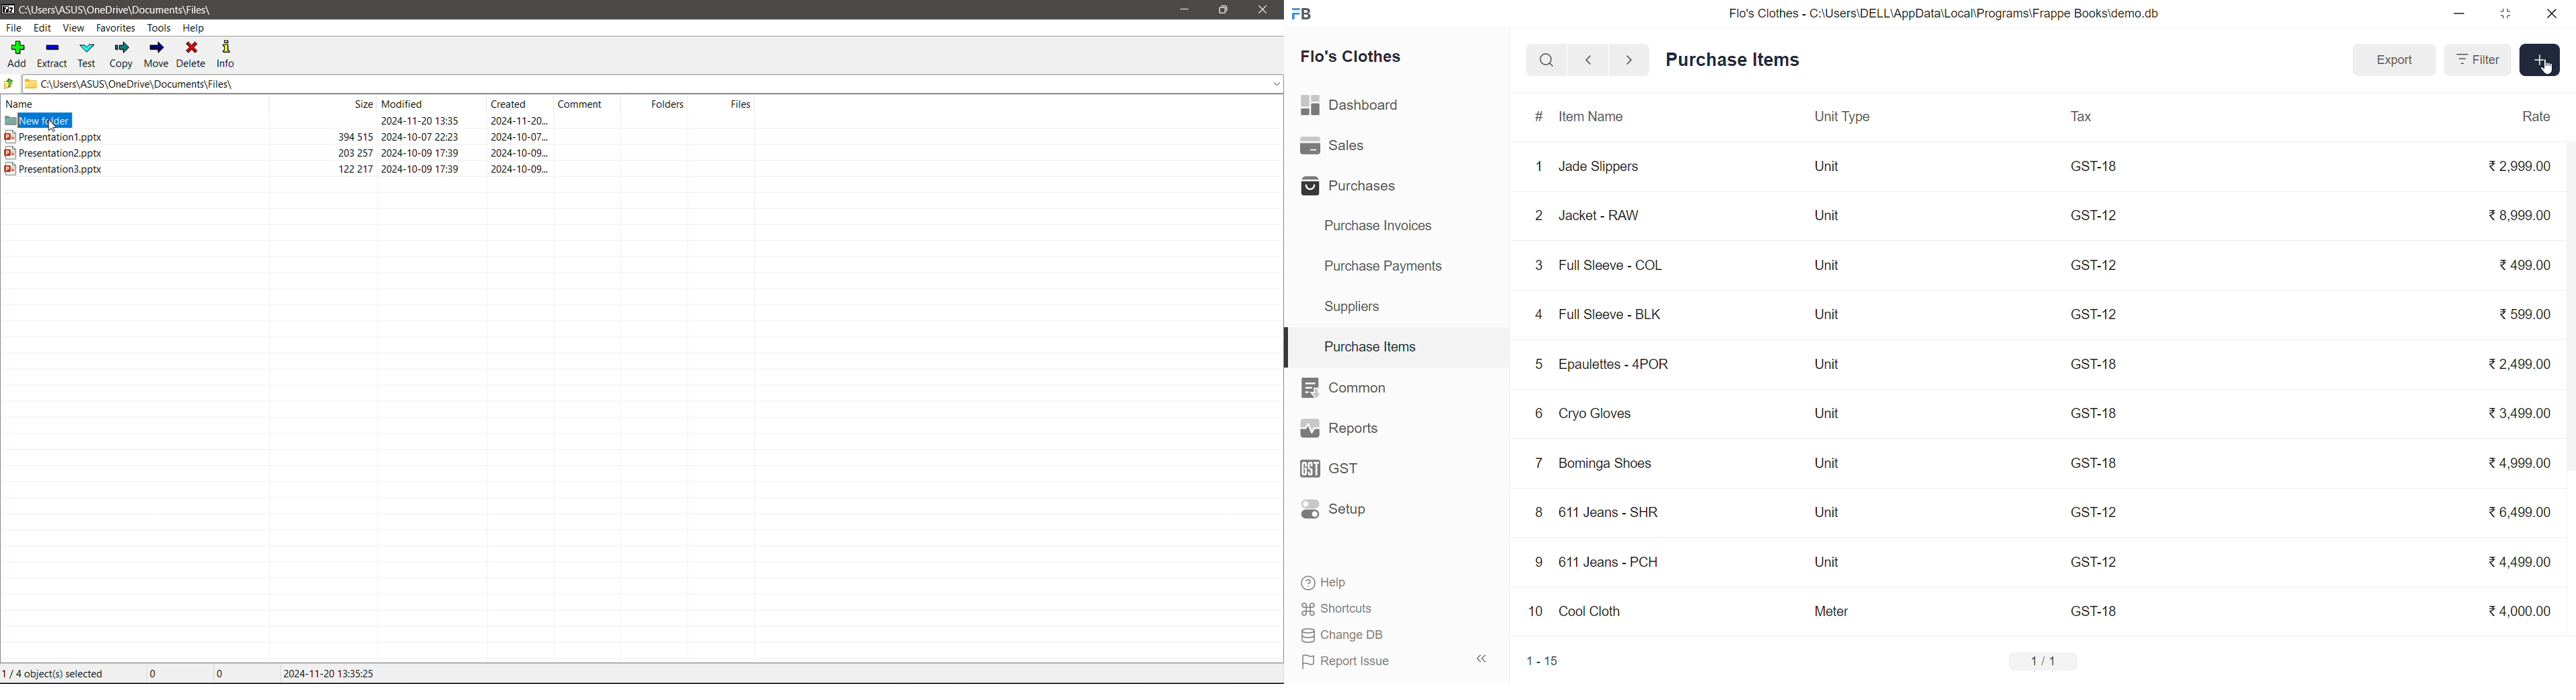 This screenshot has width=2576, height=700. I want to click on Unit, so click(1830, 512).